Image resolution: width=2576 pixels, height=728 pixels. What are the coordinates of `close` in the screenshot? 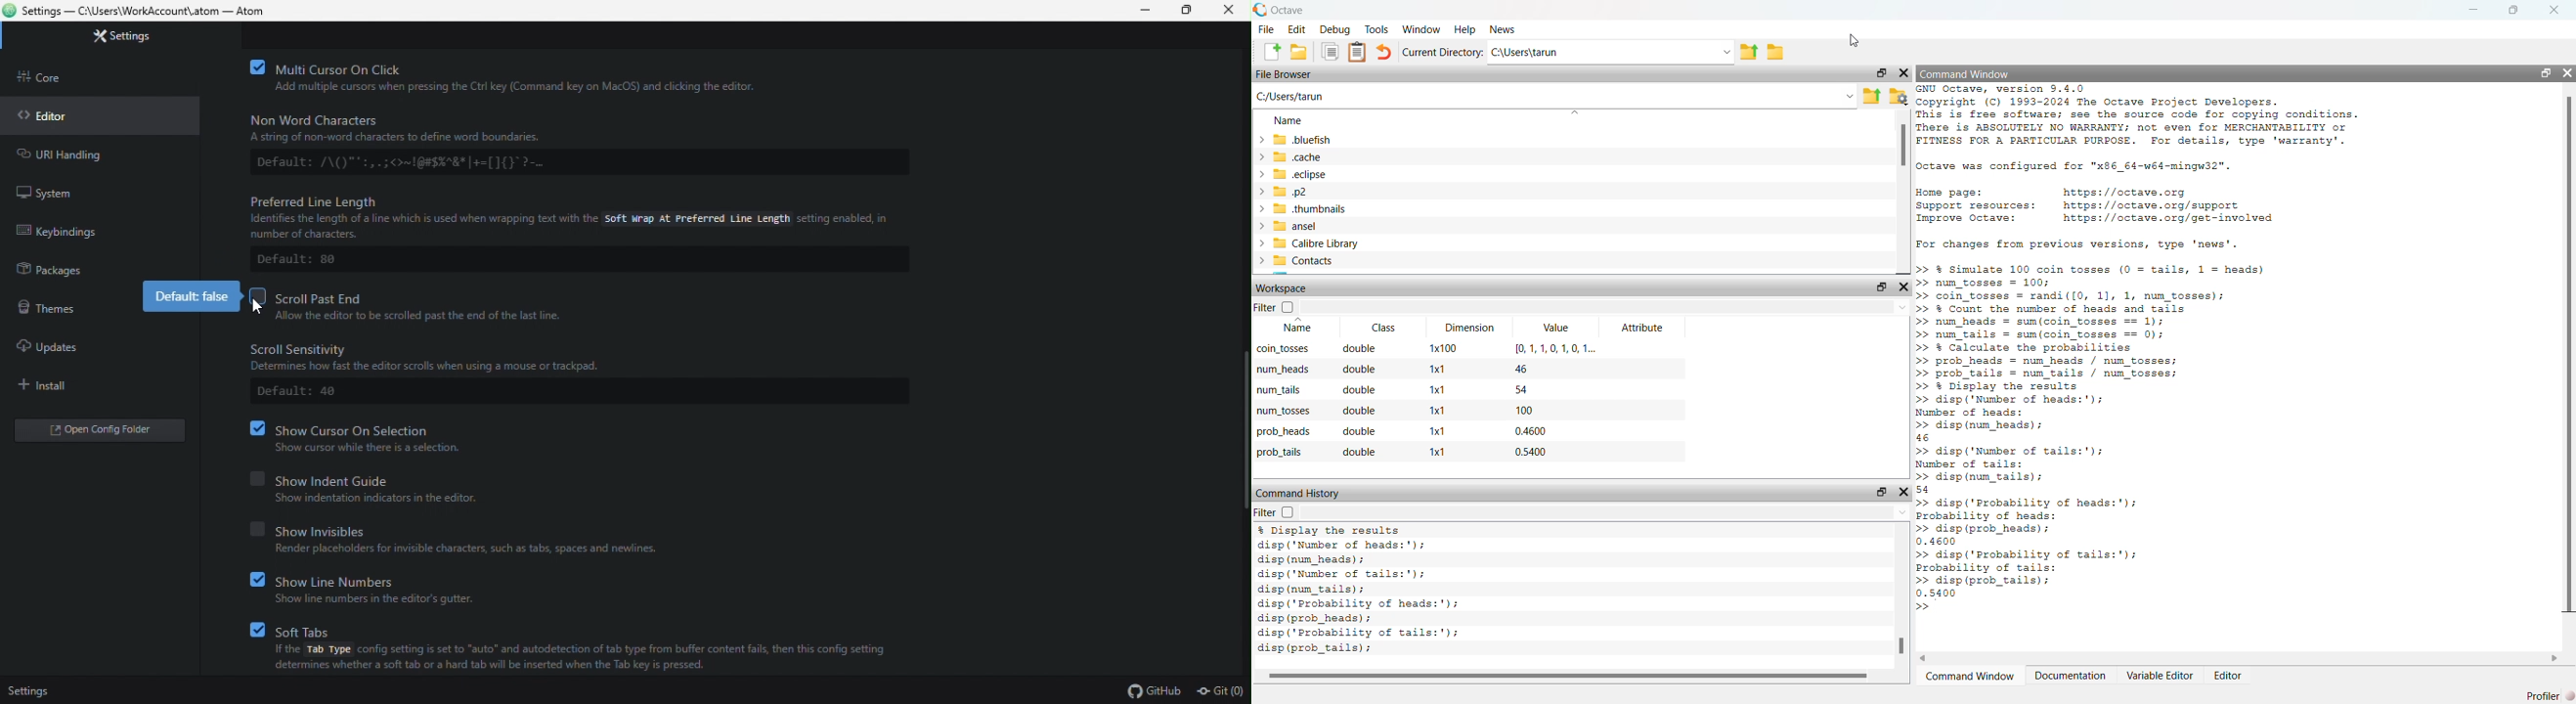 It's located at (2556, 10).